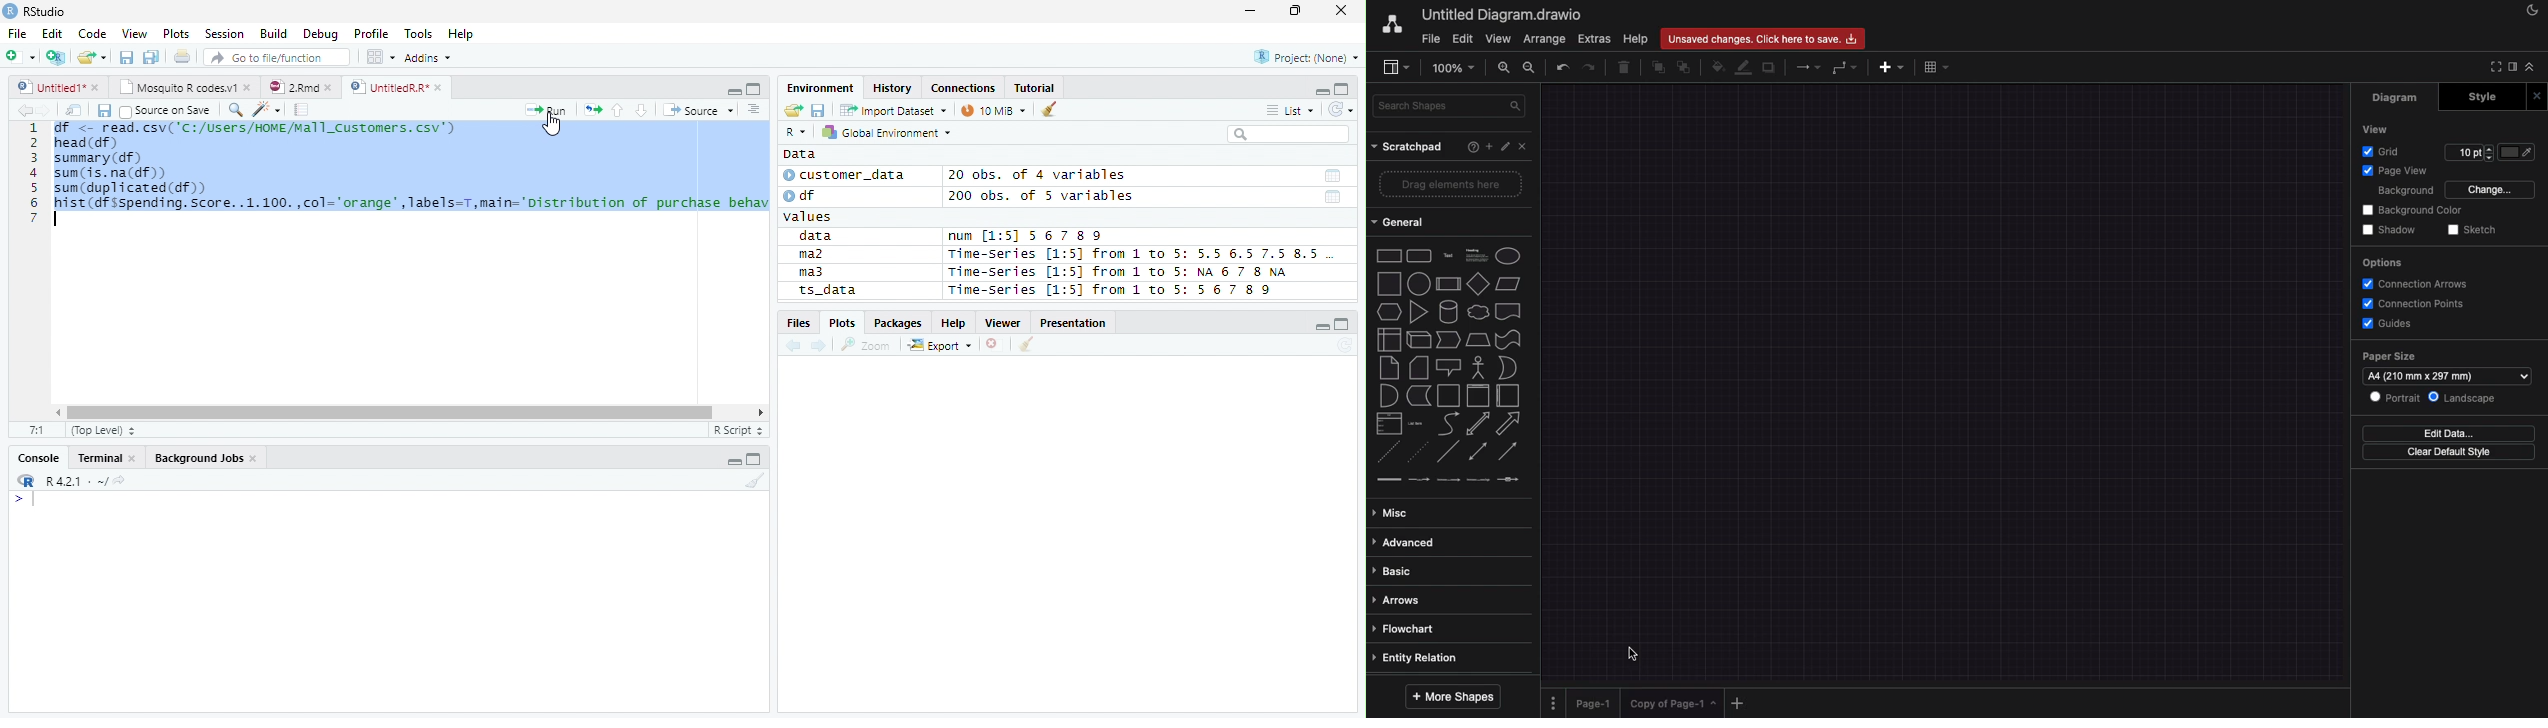 The height and width of the screenshot is (728, 2548). I want to click on Input for Grid points, so click(2470, 152).